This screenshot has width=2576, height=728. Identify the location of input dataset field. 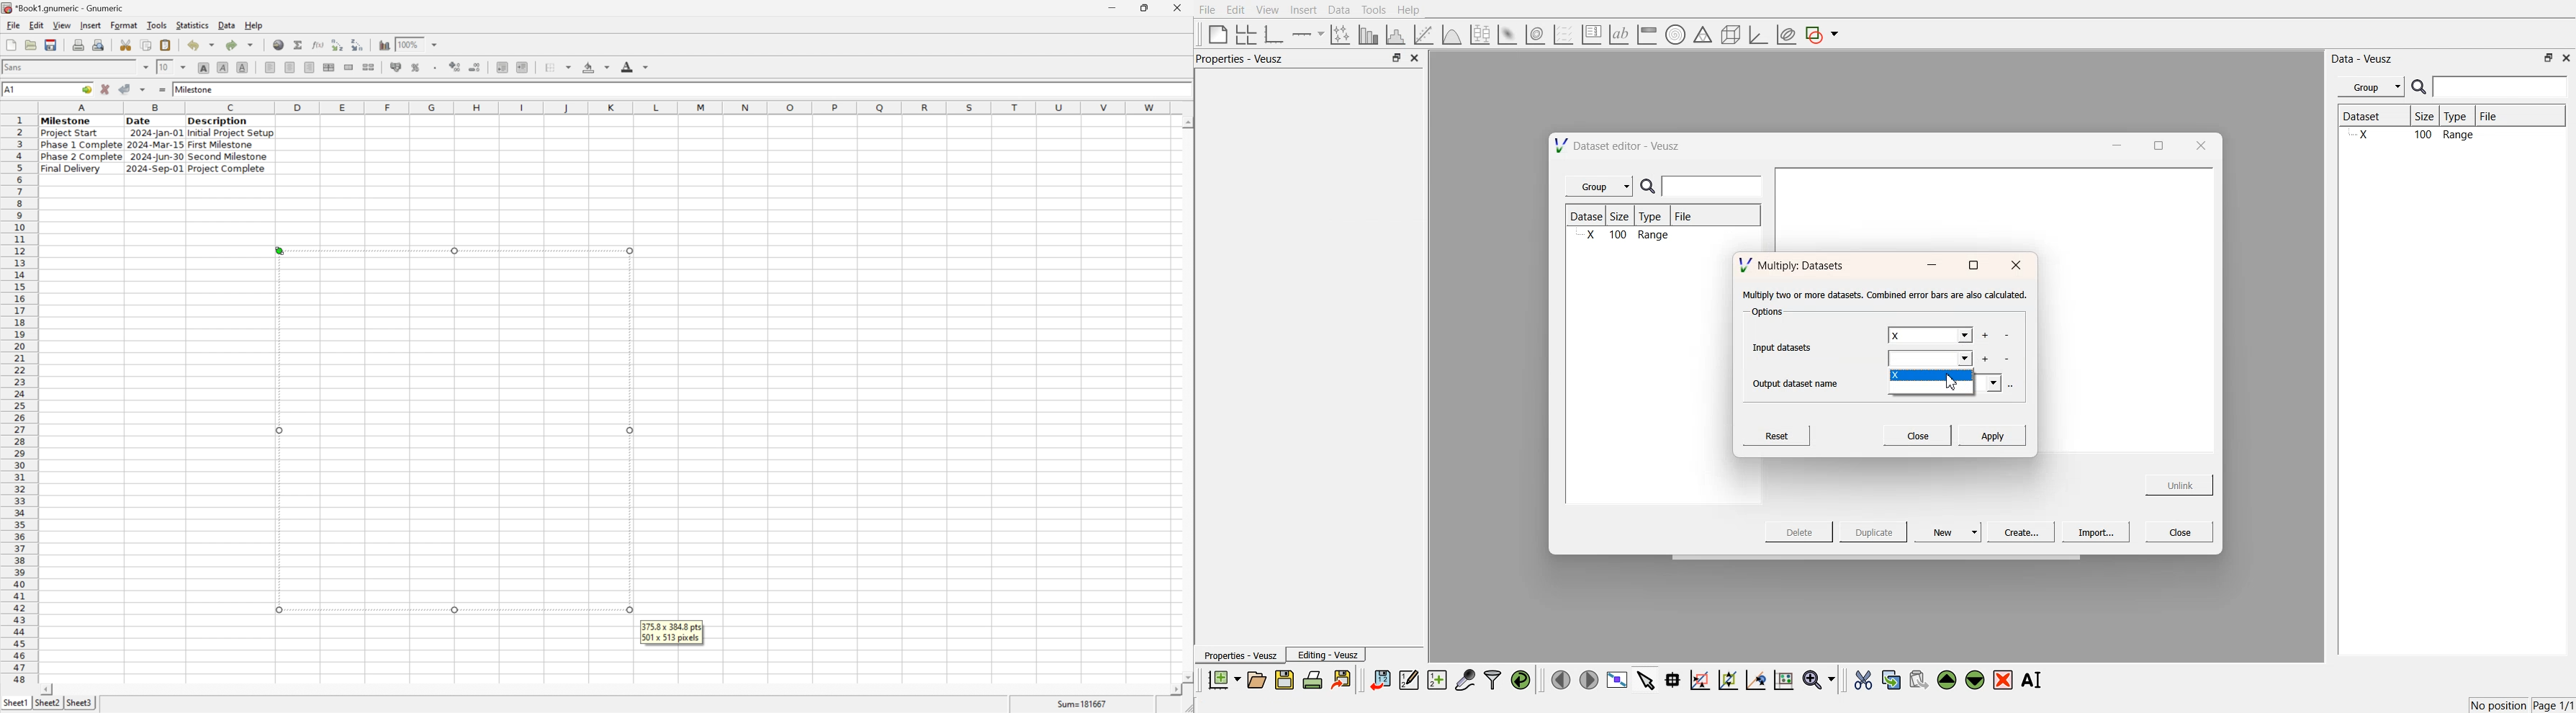
(1931, 360).